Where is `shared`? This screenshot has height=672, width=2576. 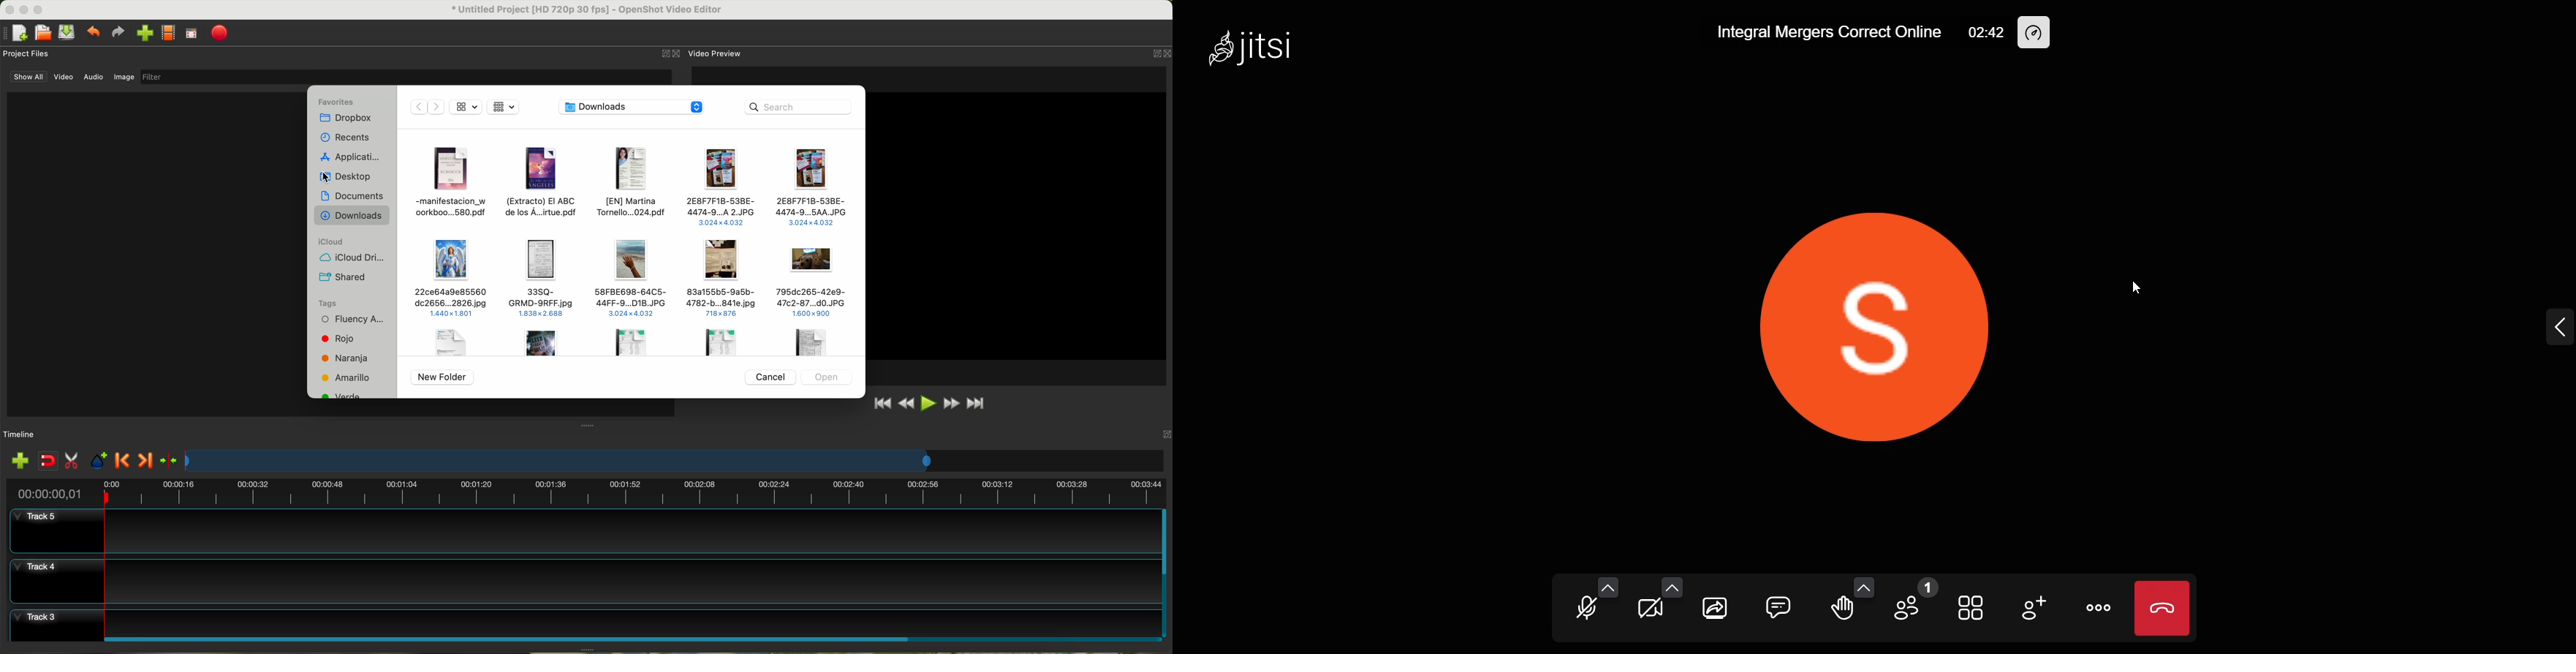 shared is located at coordinates (343, 277).